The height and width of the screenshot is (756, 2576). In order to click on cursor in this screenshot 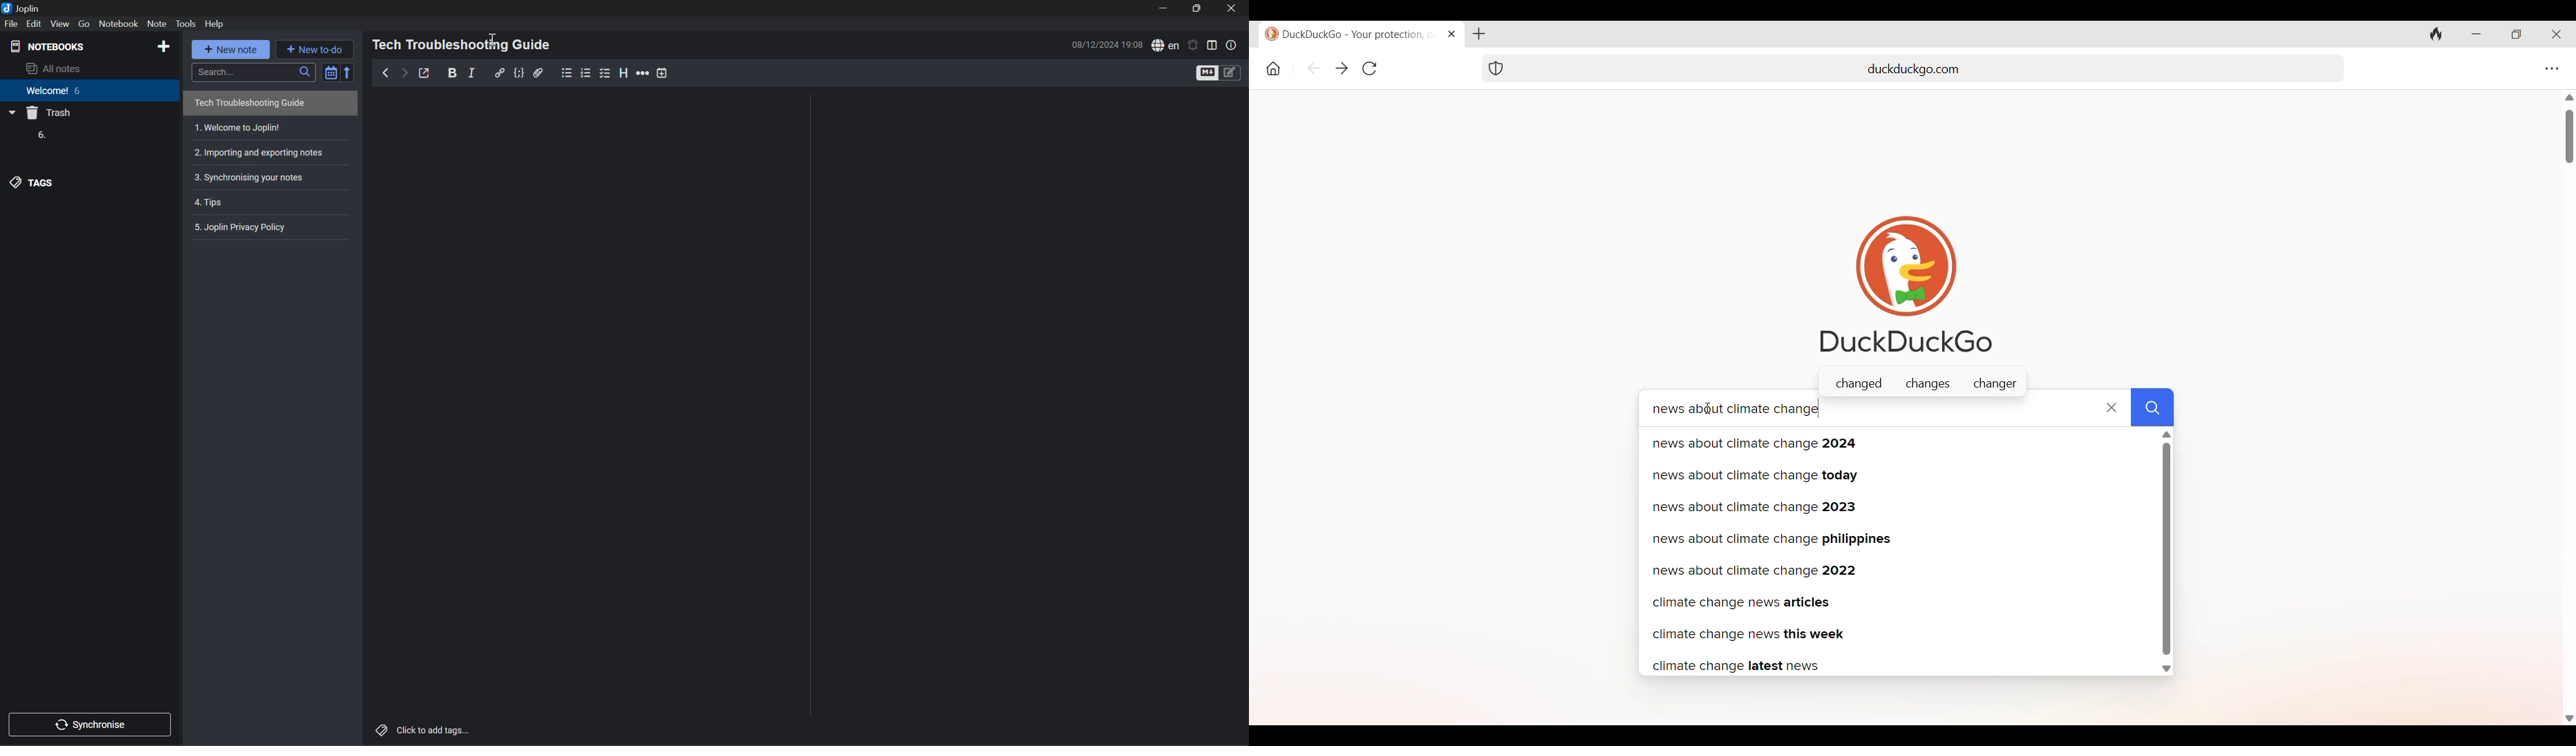, I will do `click(494, 37)`.